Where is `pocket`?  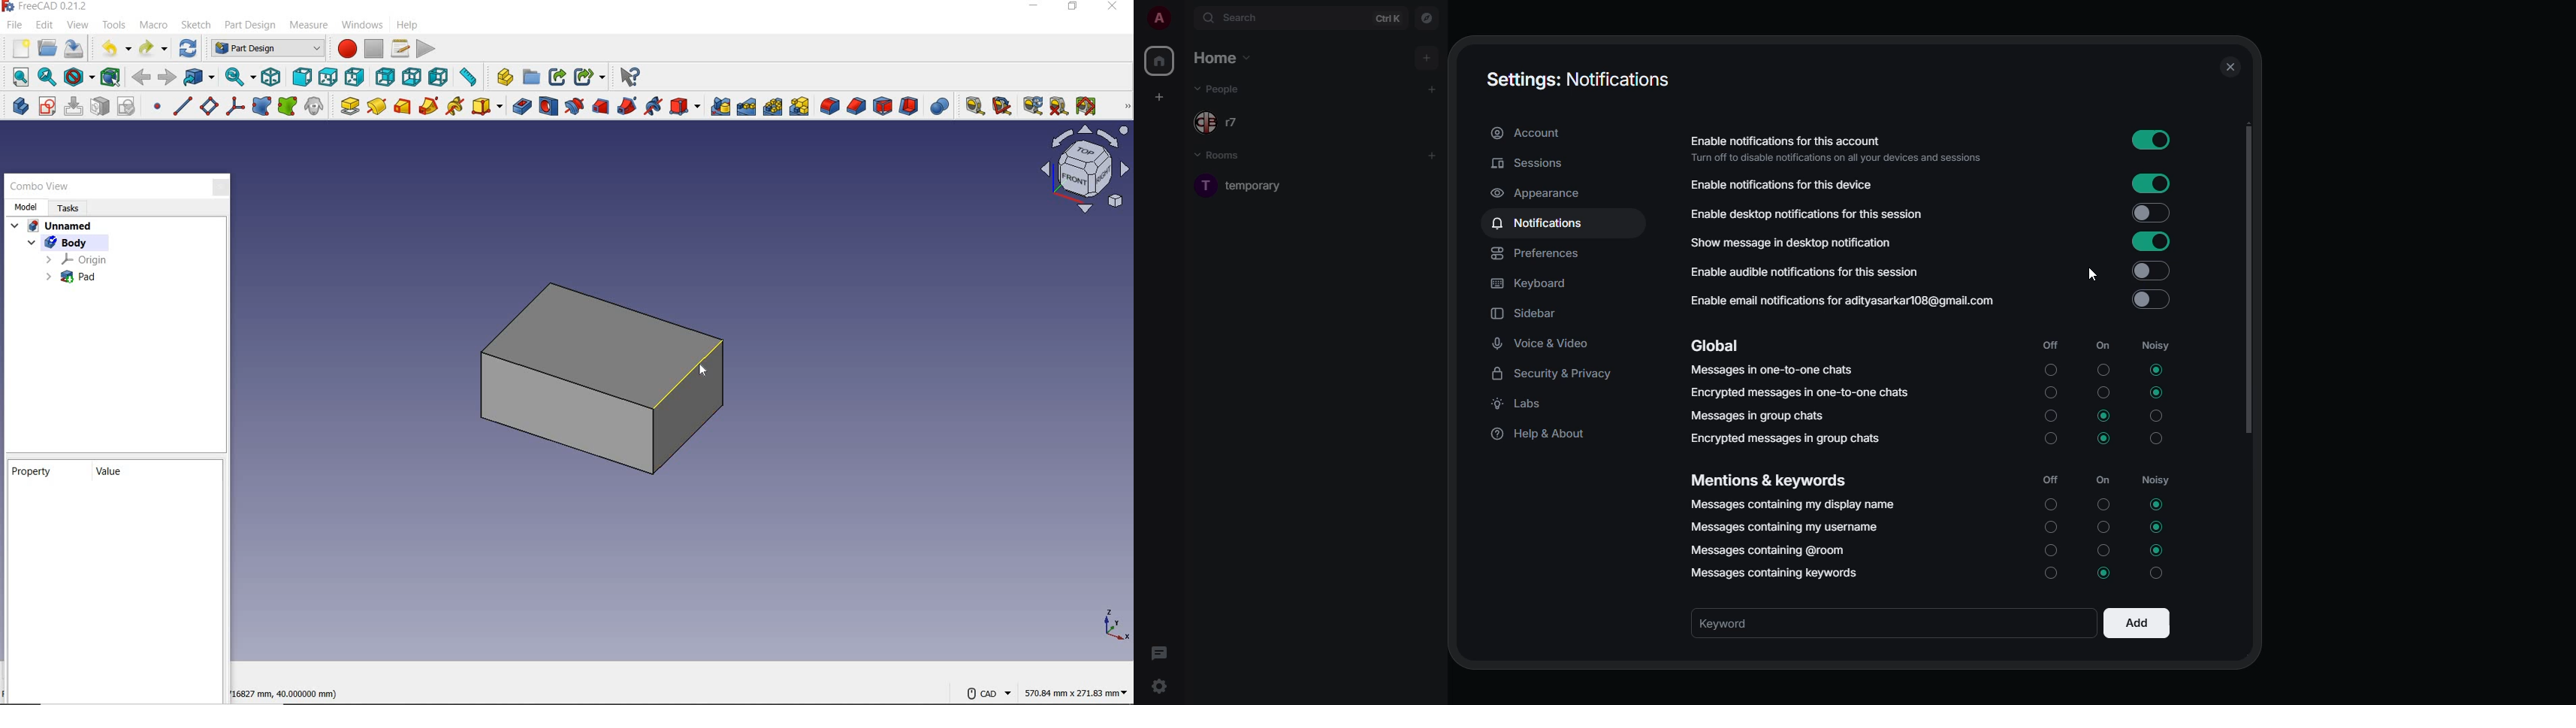 pocket is located at coordinates (520, 106).